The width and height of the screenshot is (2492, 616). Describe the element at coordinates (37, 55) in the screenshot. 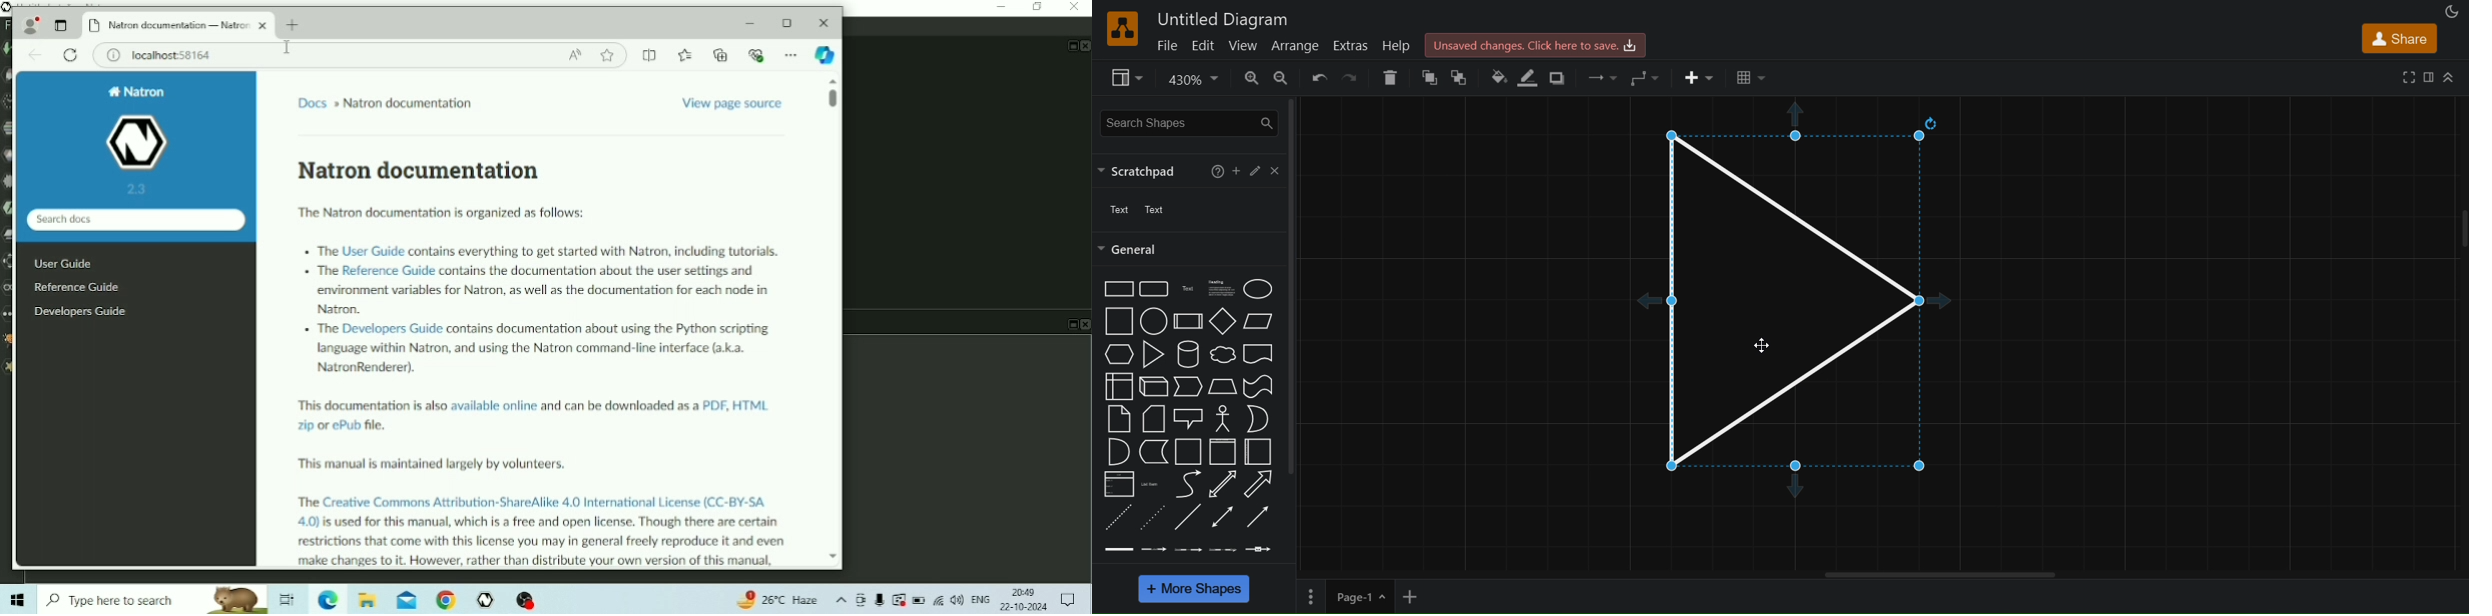

I see `Back` at that location.